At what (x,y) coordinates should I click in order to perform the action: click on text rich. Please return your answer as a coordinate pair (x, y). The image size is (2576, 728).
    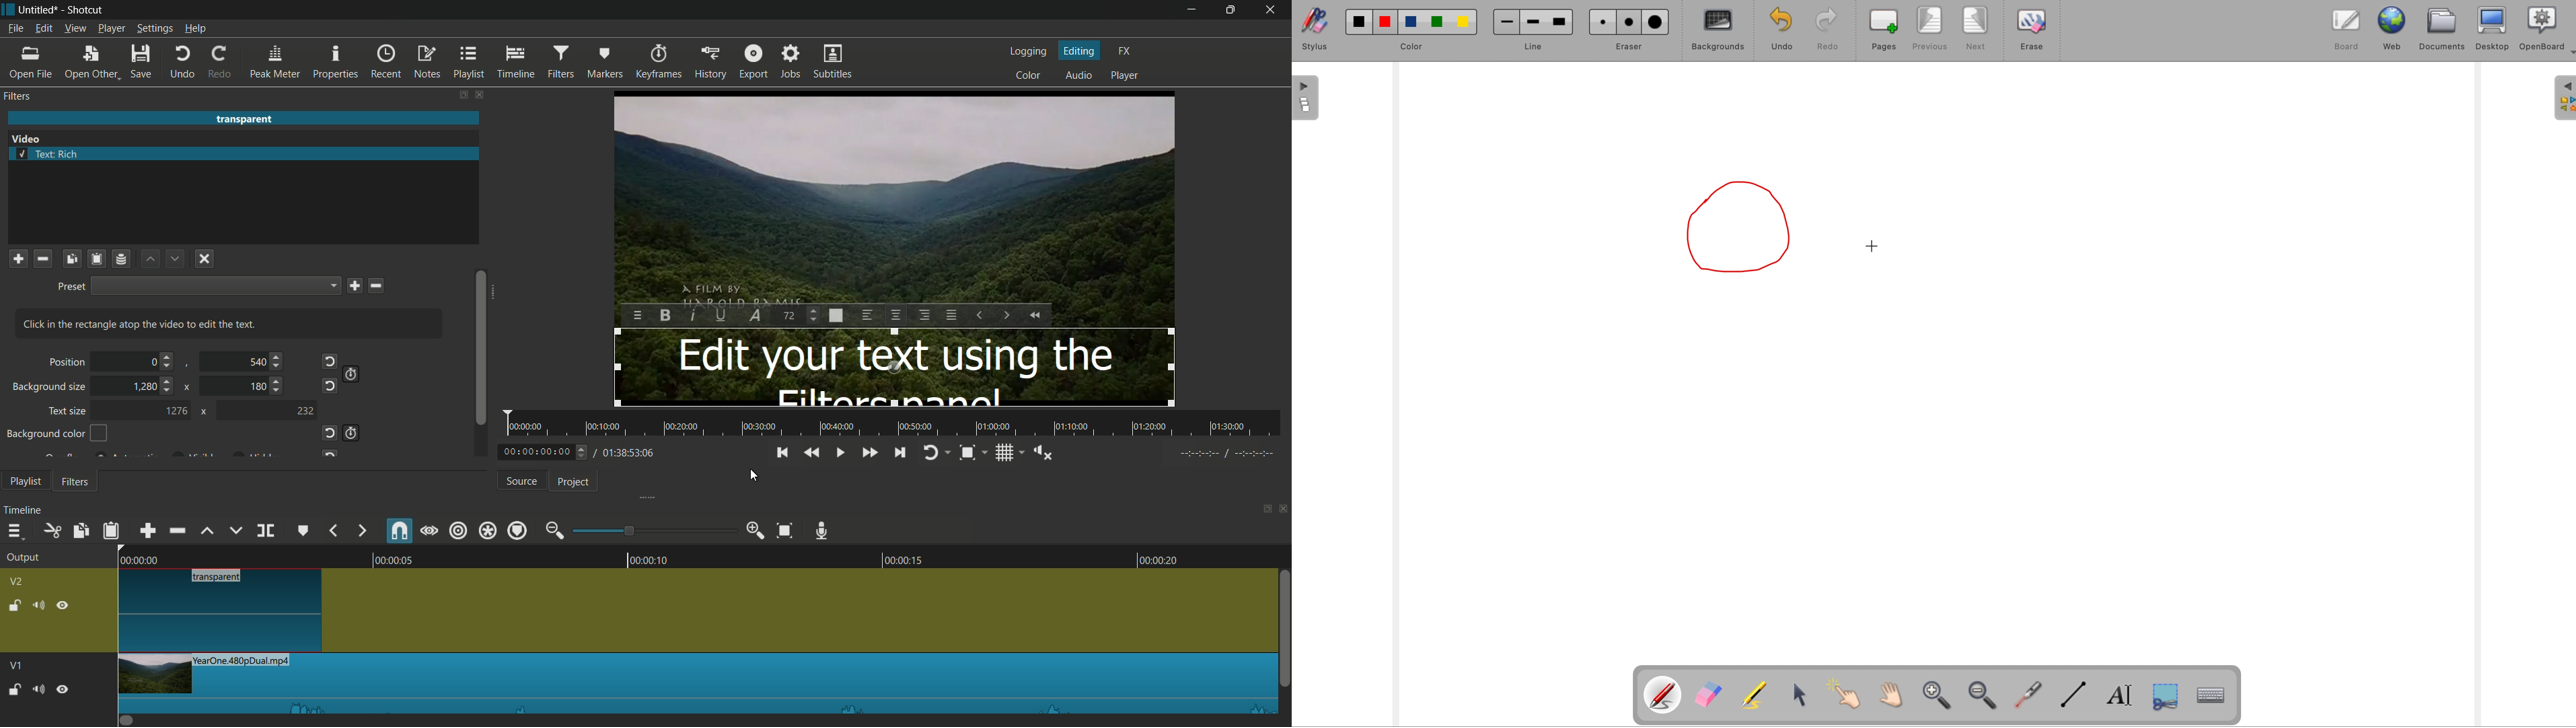
    Looking at the image, I should click on (49, 153).